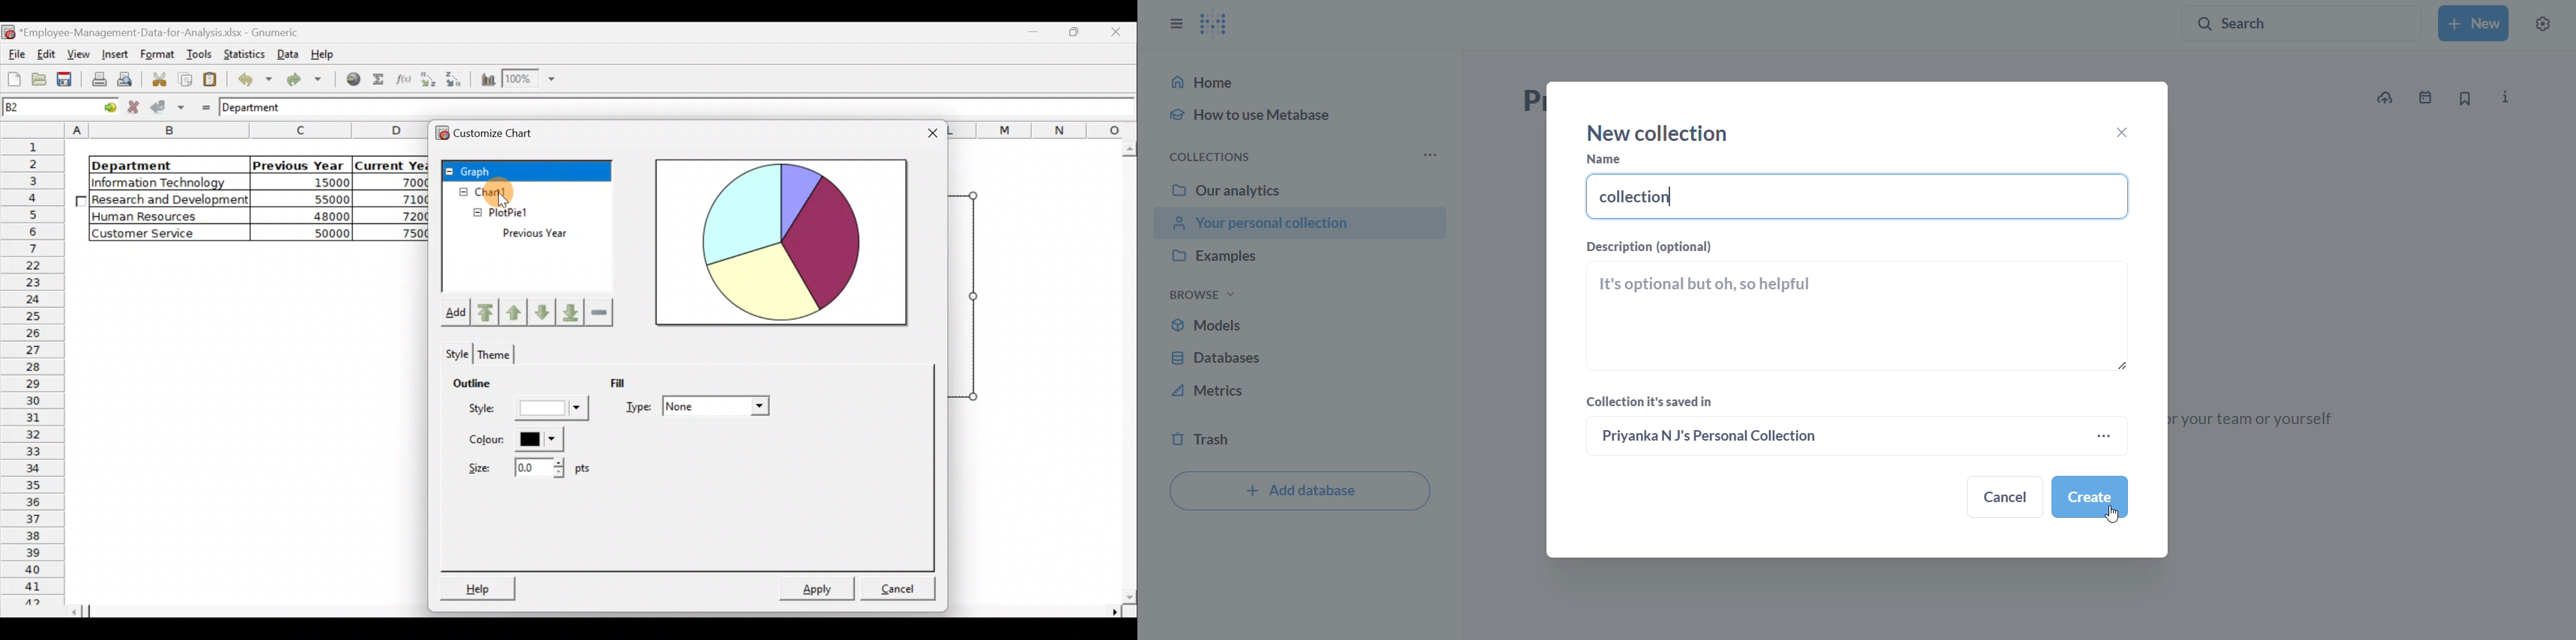 This screenshot has width=2576, height=644. I want to click on Insert hyperlink, so click(354, 79).